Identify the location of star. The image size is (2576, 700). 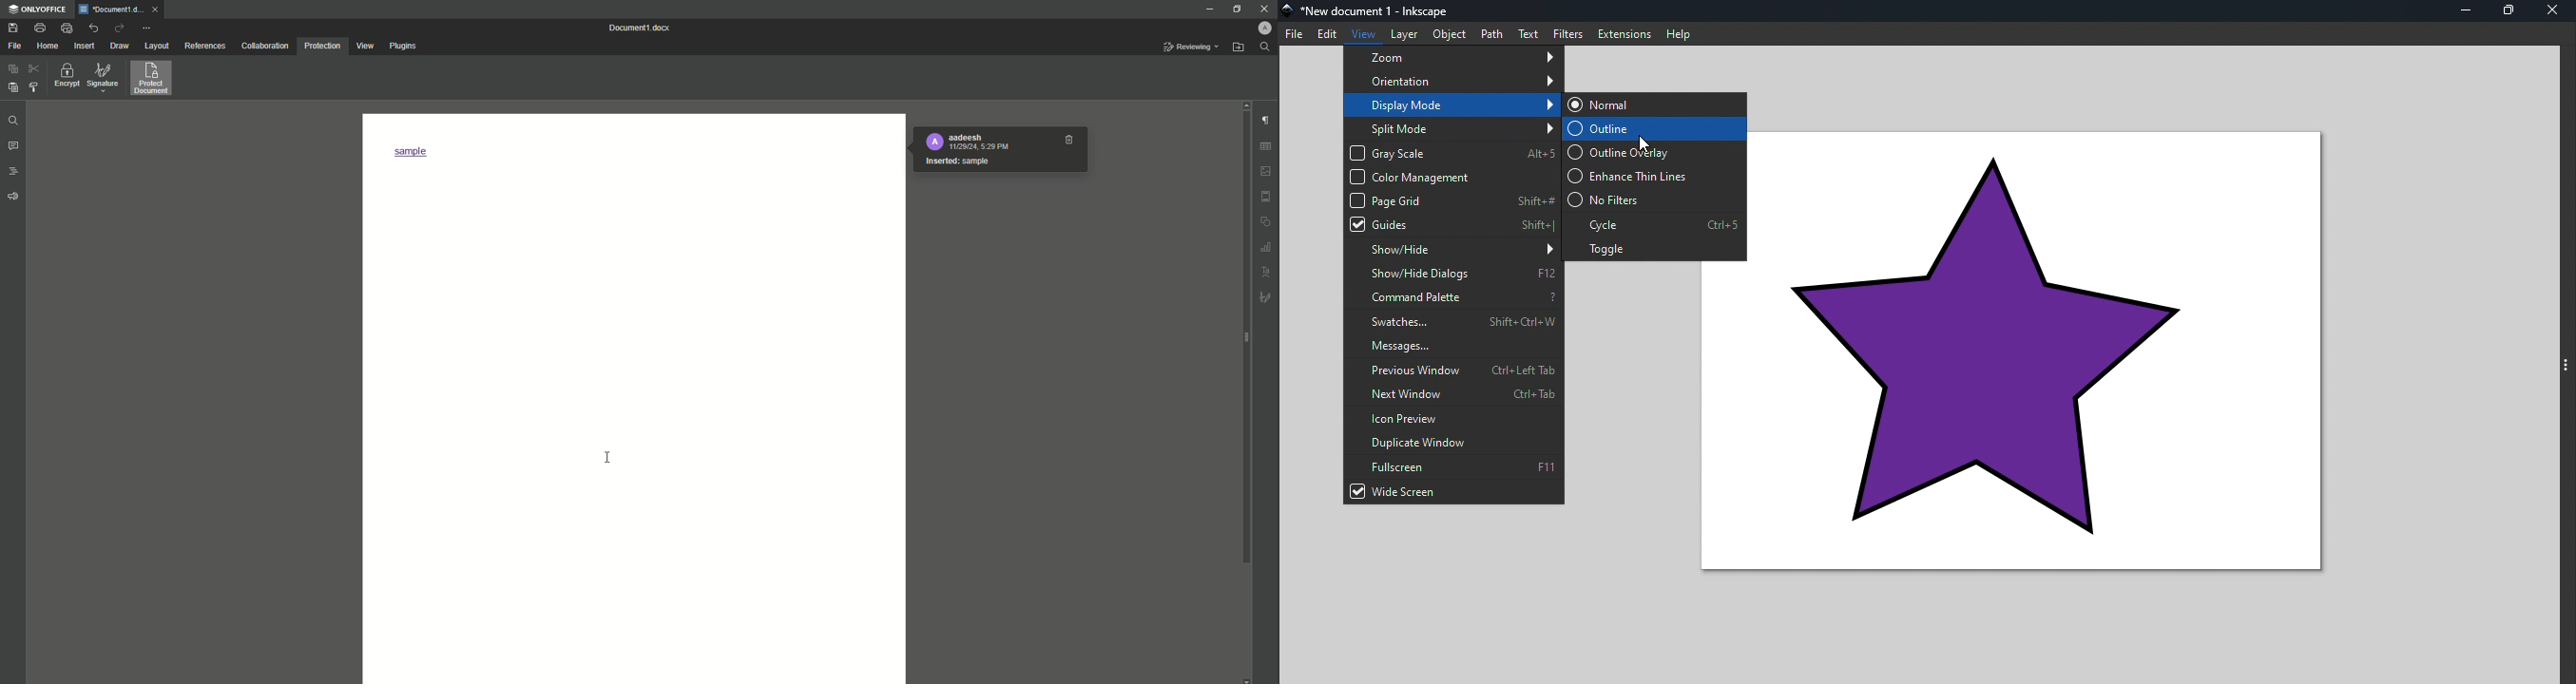
(2035, 351).